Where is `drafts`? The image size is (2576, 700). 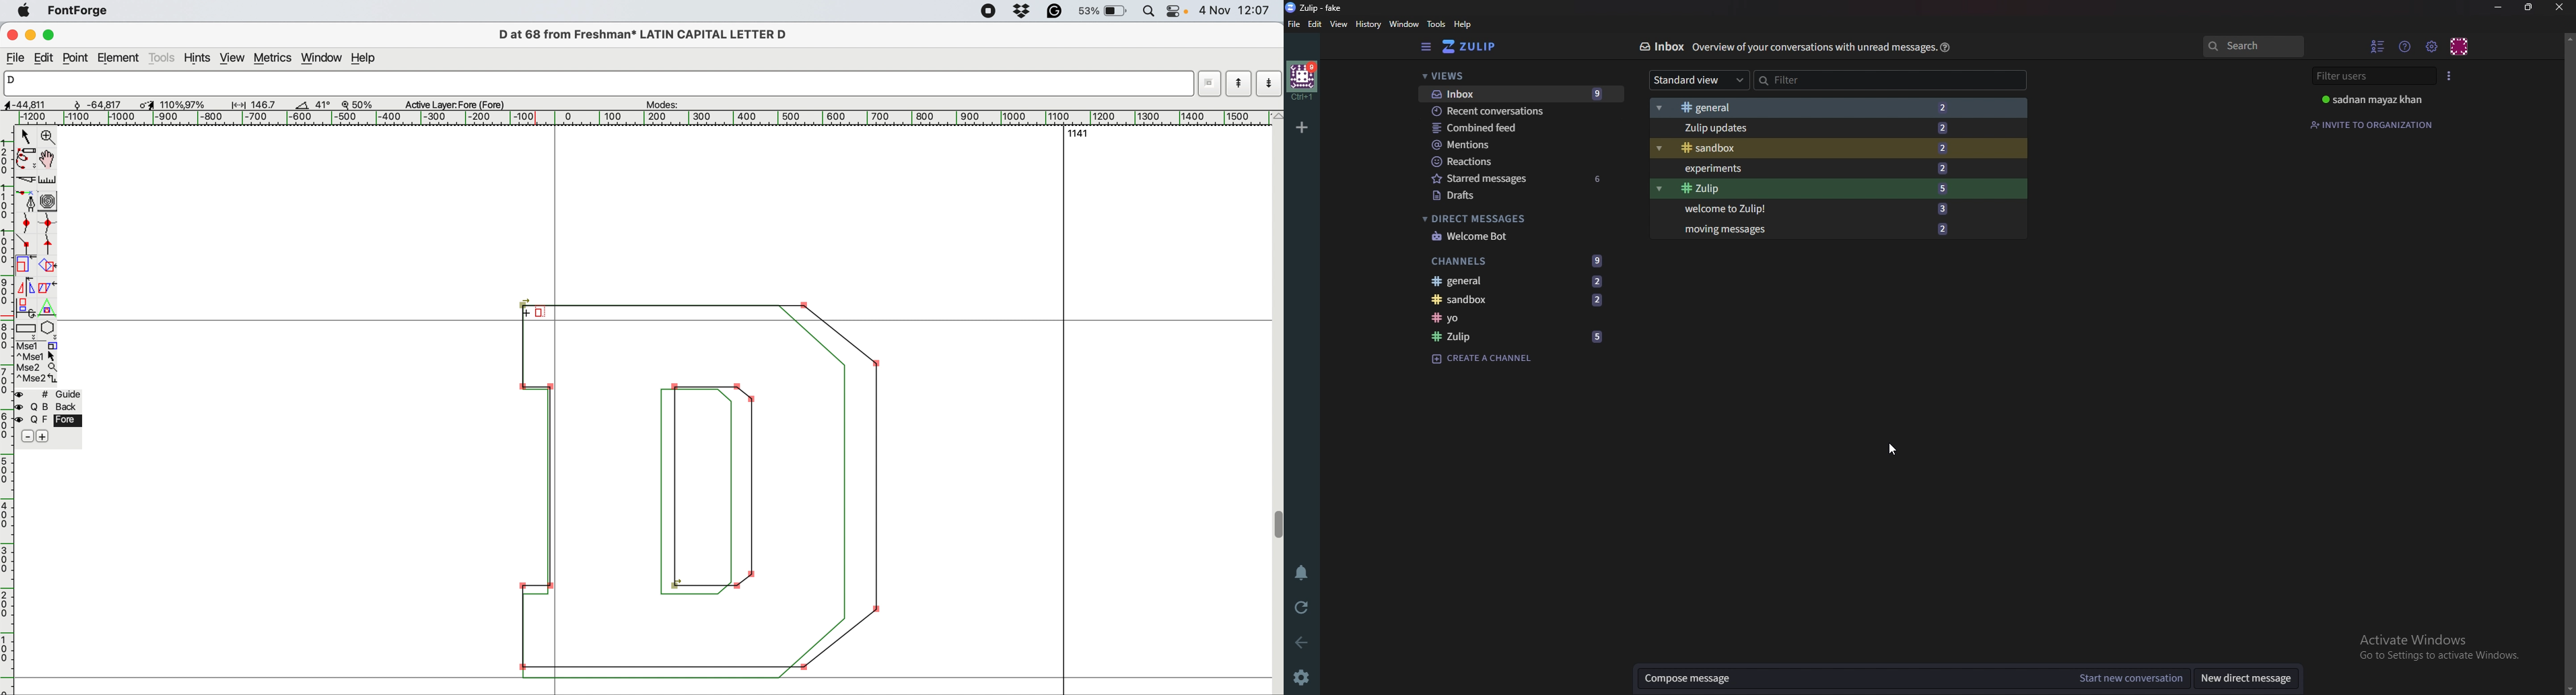 drafts is located at coordinates (1510, 195).